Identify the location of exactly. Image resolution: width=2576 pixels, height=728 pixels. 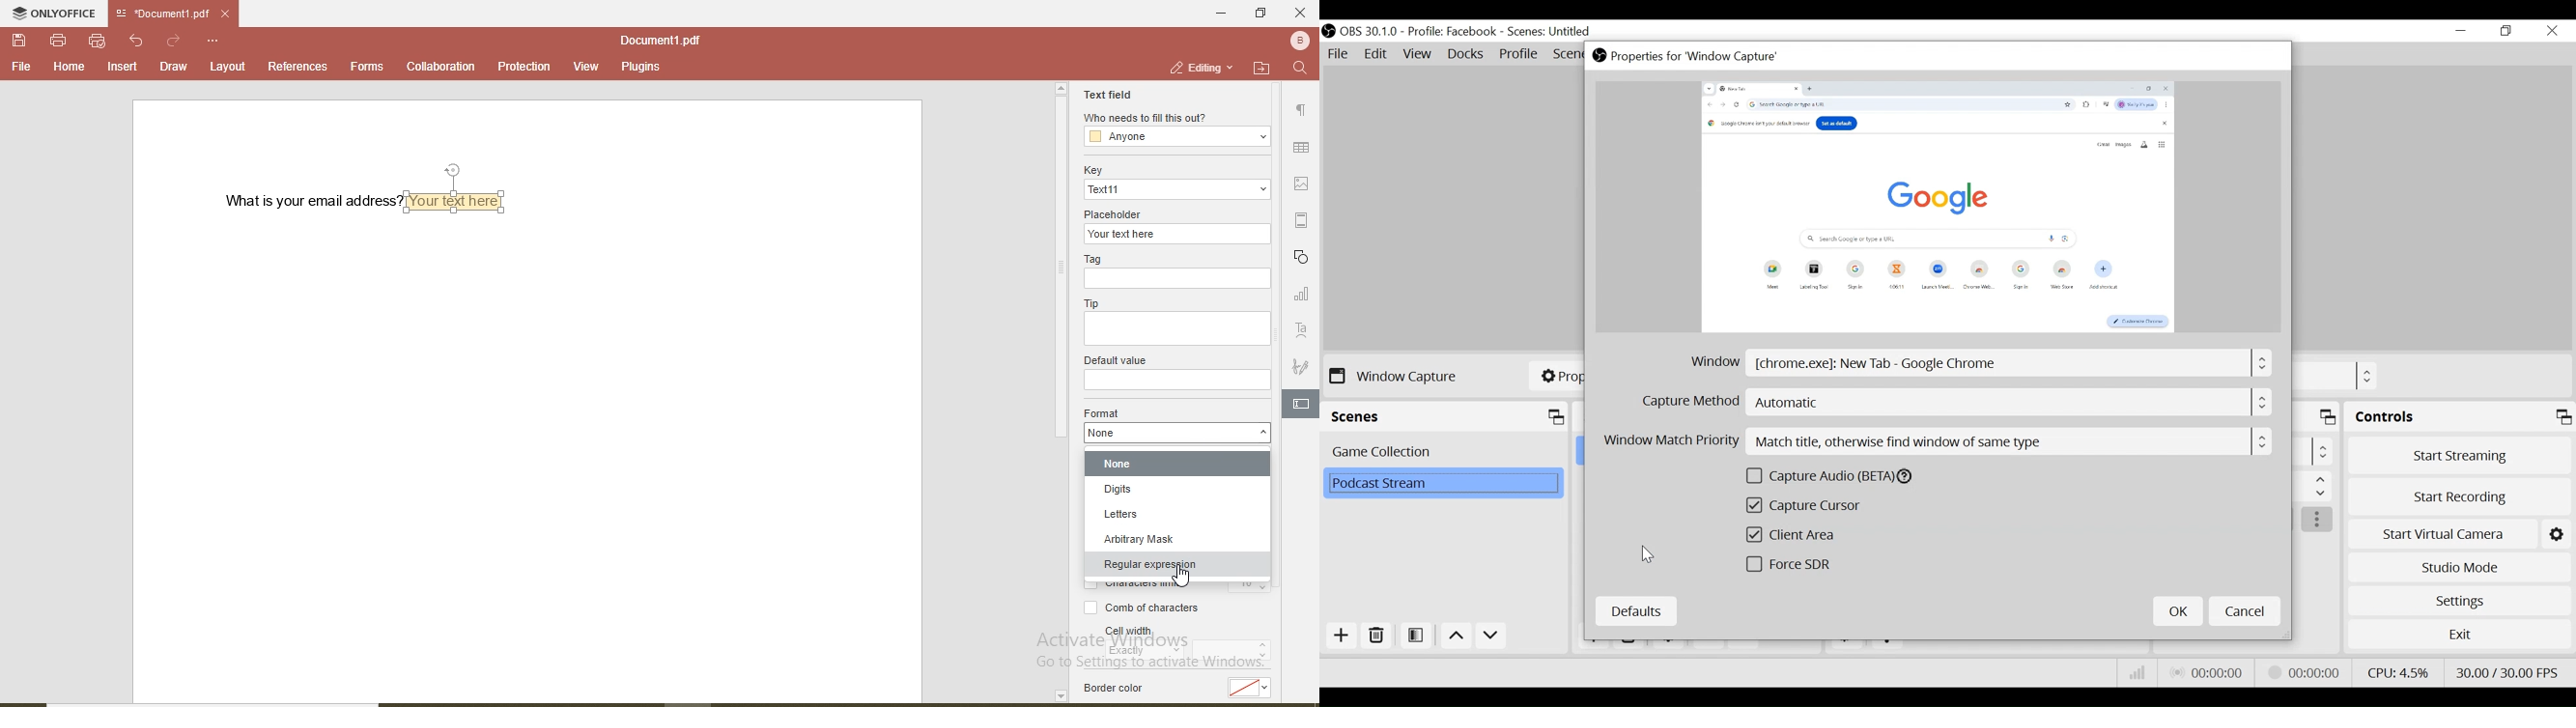
(1145, 653).